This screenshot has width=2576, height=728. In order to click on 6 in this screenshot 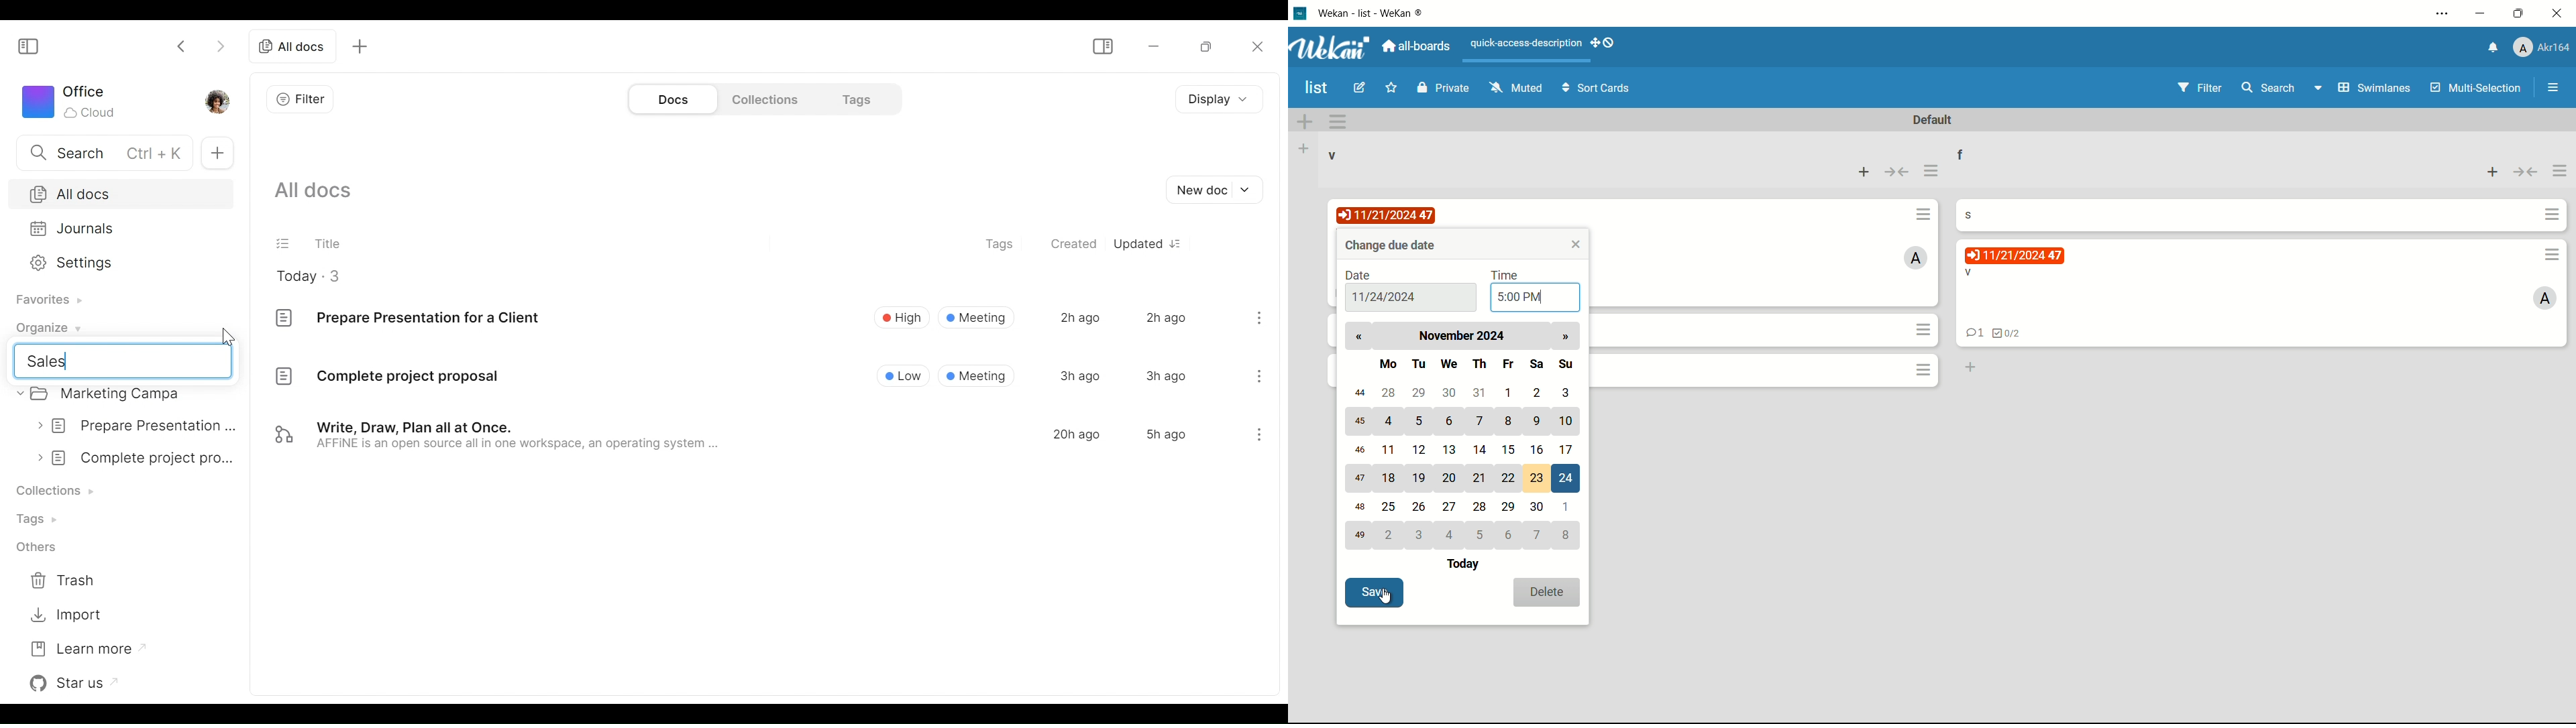, I will do `click(1507, 535)`.